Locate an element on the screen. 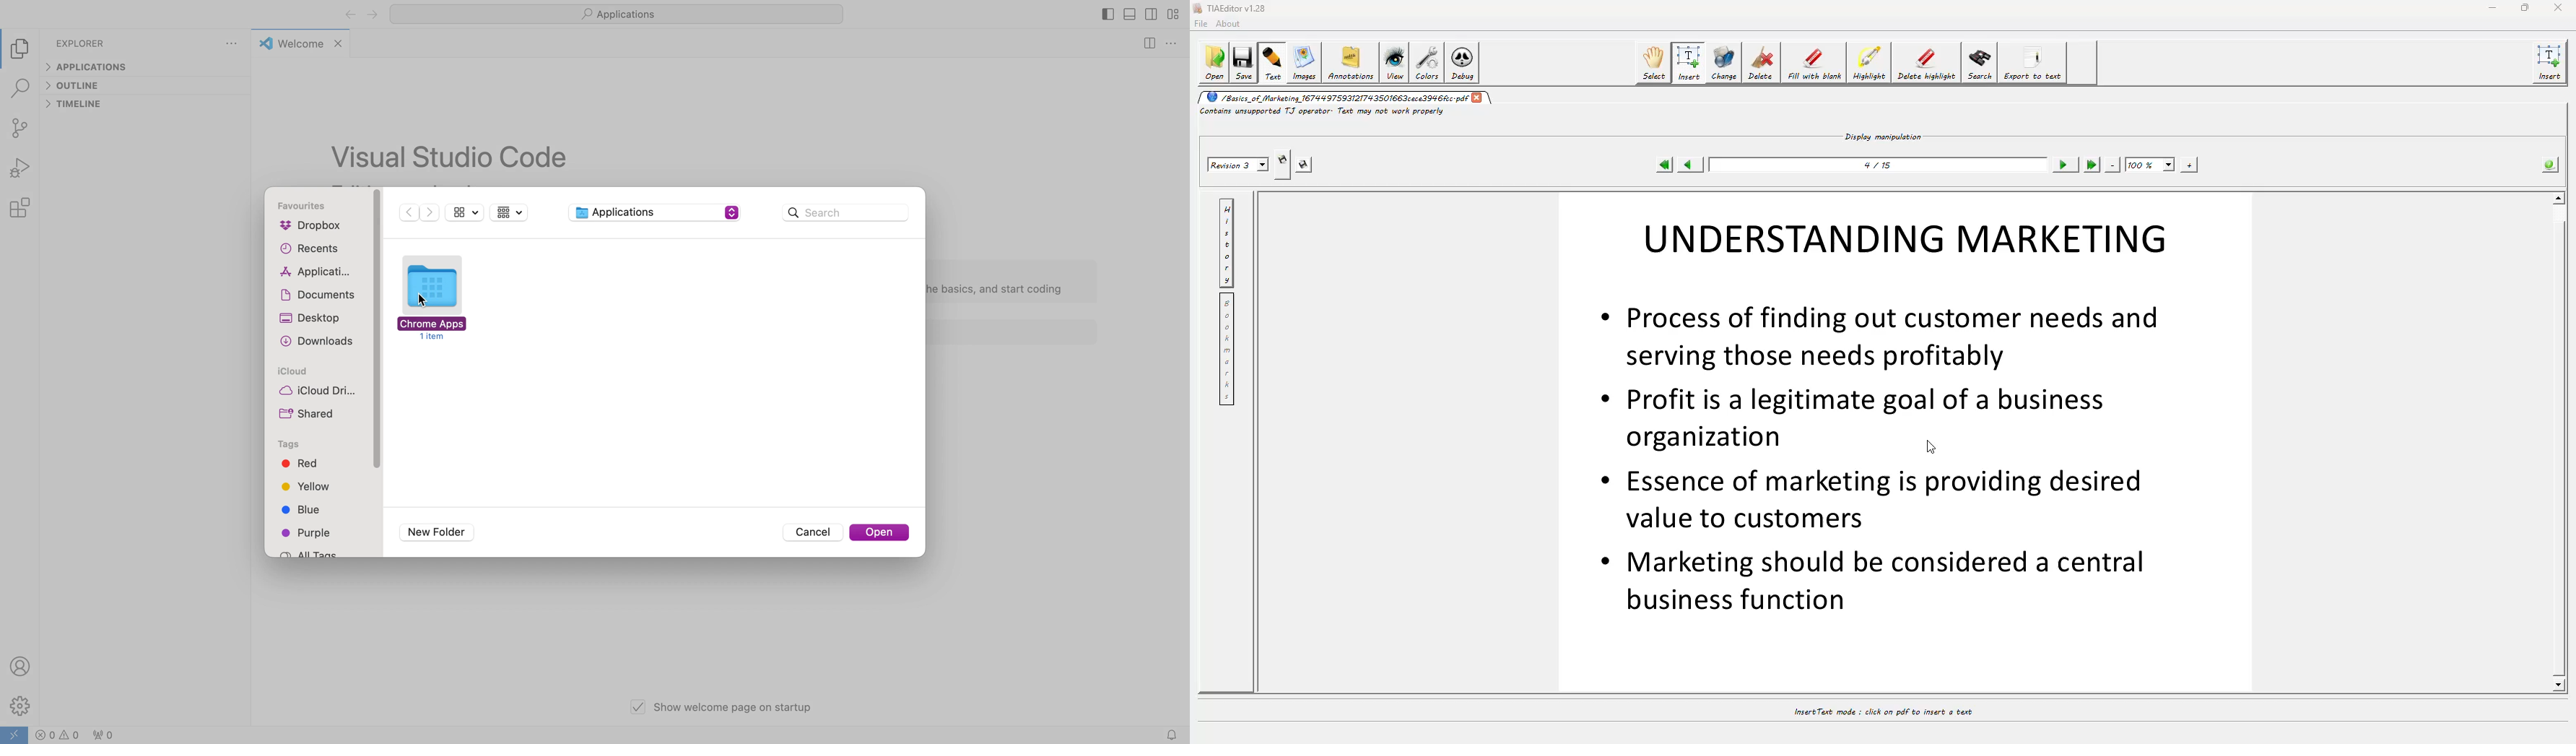 Image resolution: width=2576 pixels, height=756 pixels. search is located at coordinates (20, 90).